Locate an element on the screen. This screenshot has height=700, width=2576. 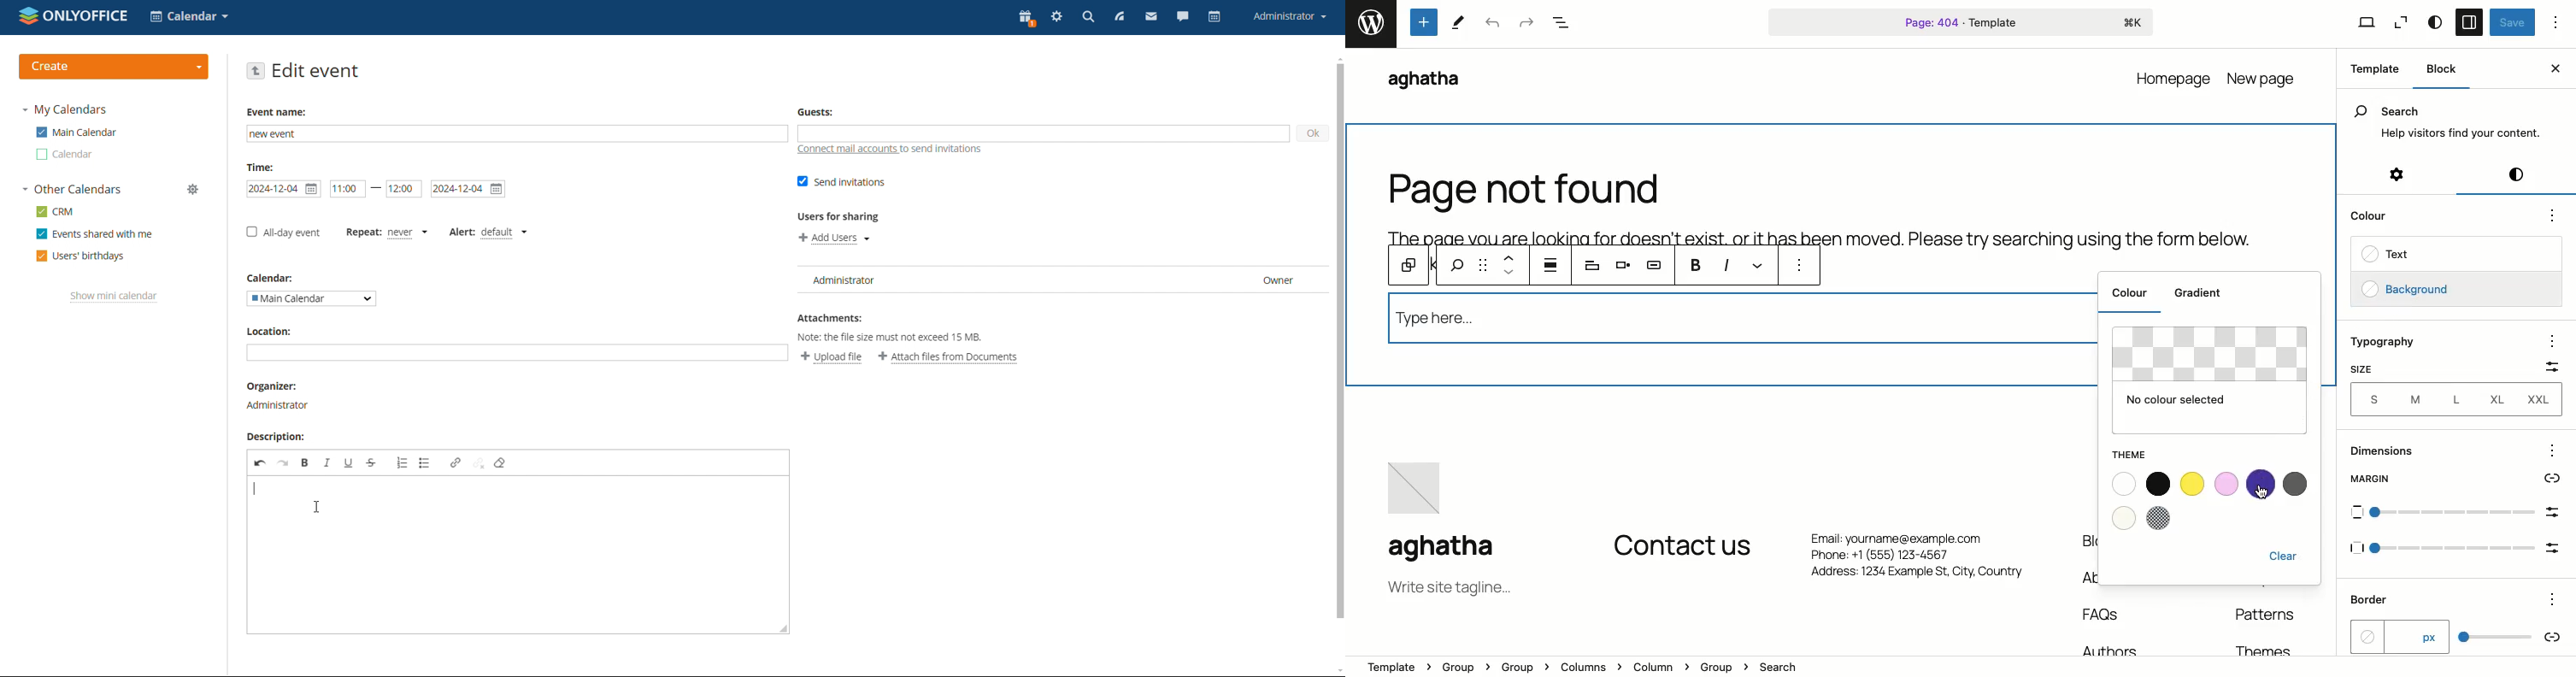
other calendars is located at coordinates (72, 190).